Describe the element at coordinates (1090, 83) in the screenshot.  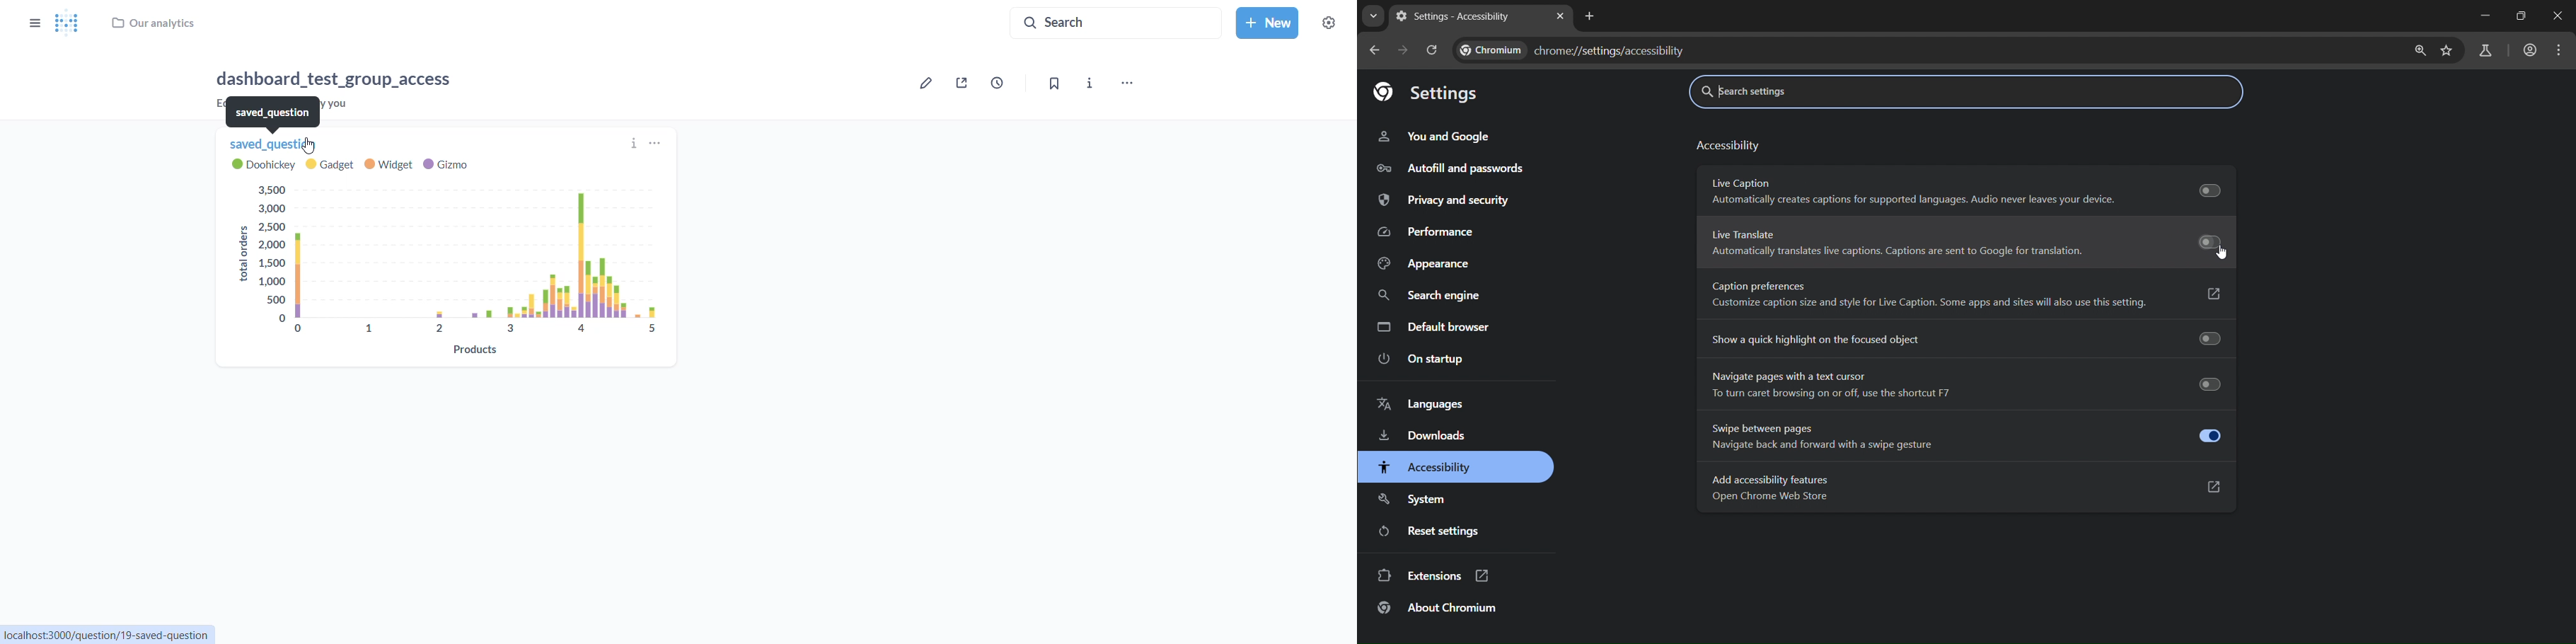
I see `info` at that location.